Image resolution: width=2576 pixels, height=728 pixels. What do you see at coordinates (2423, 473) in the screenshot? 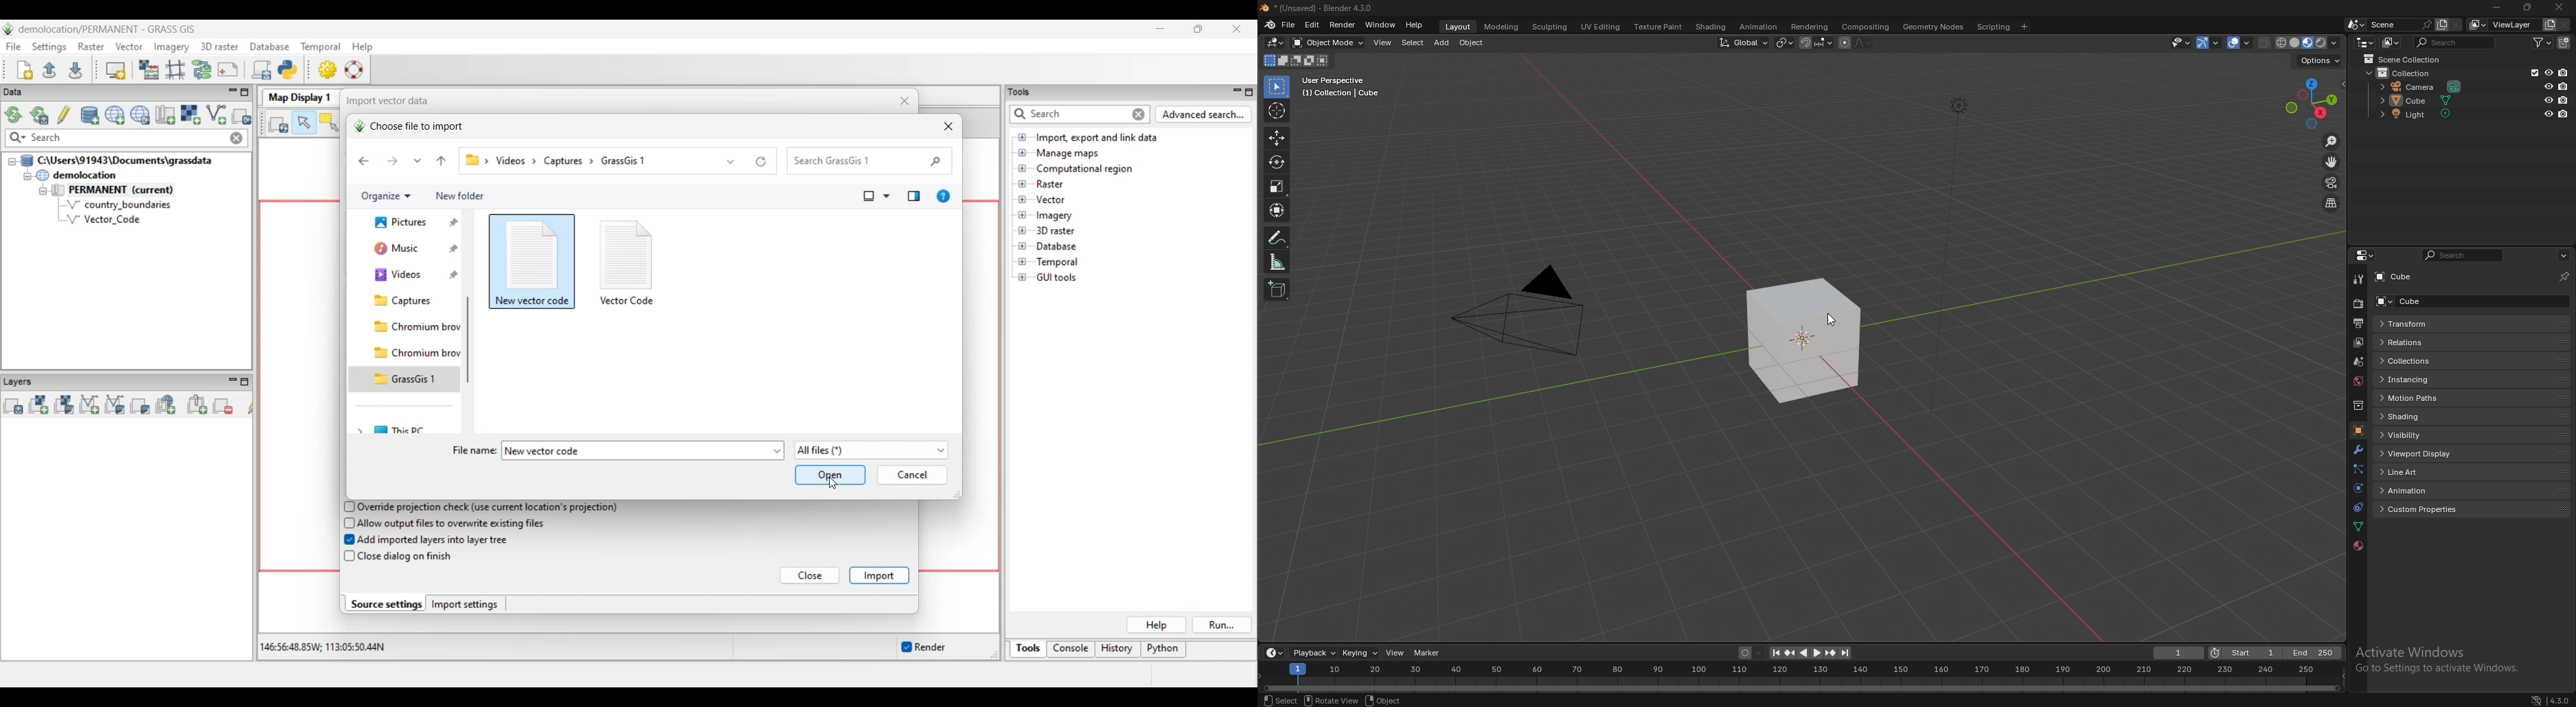
I see `line art` at bounding box center [2423, 473].